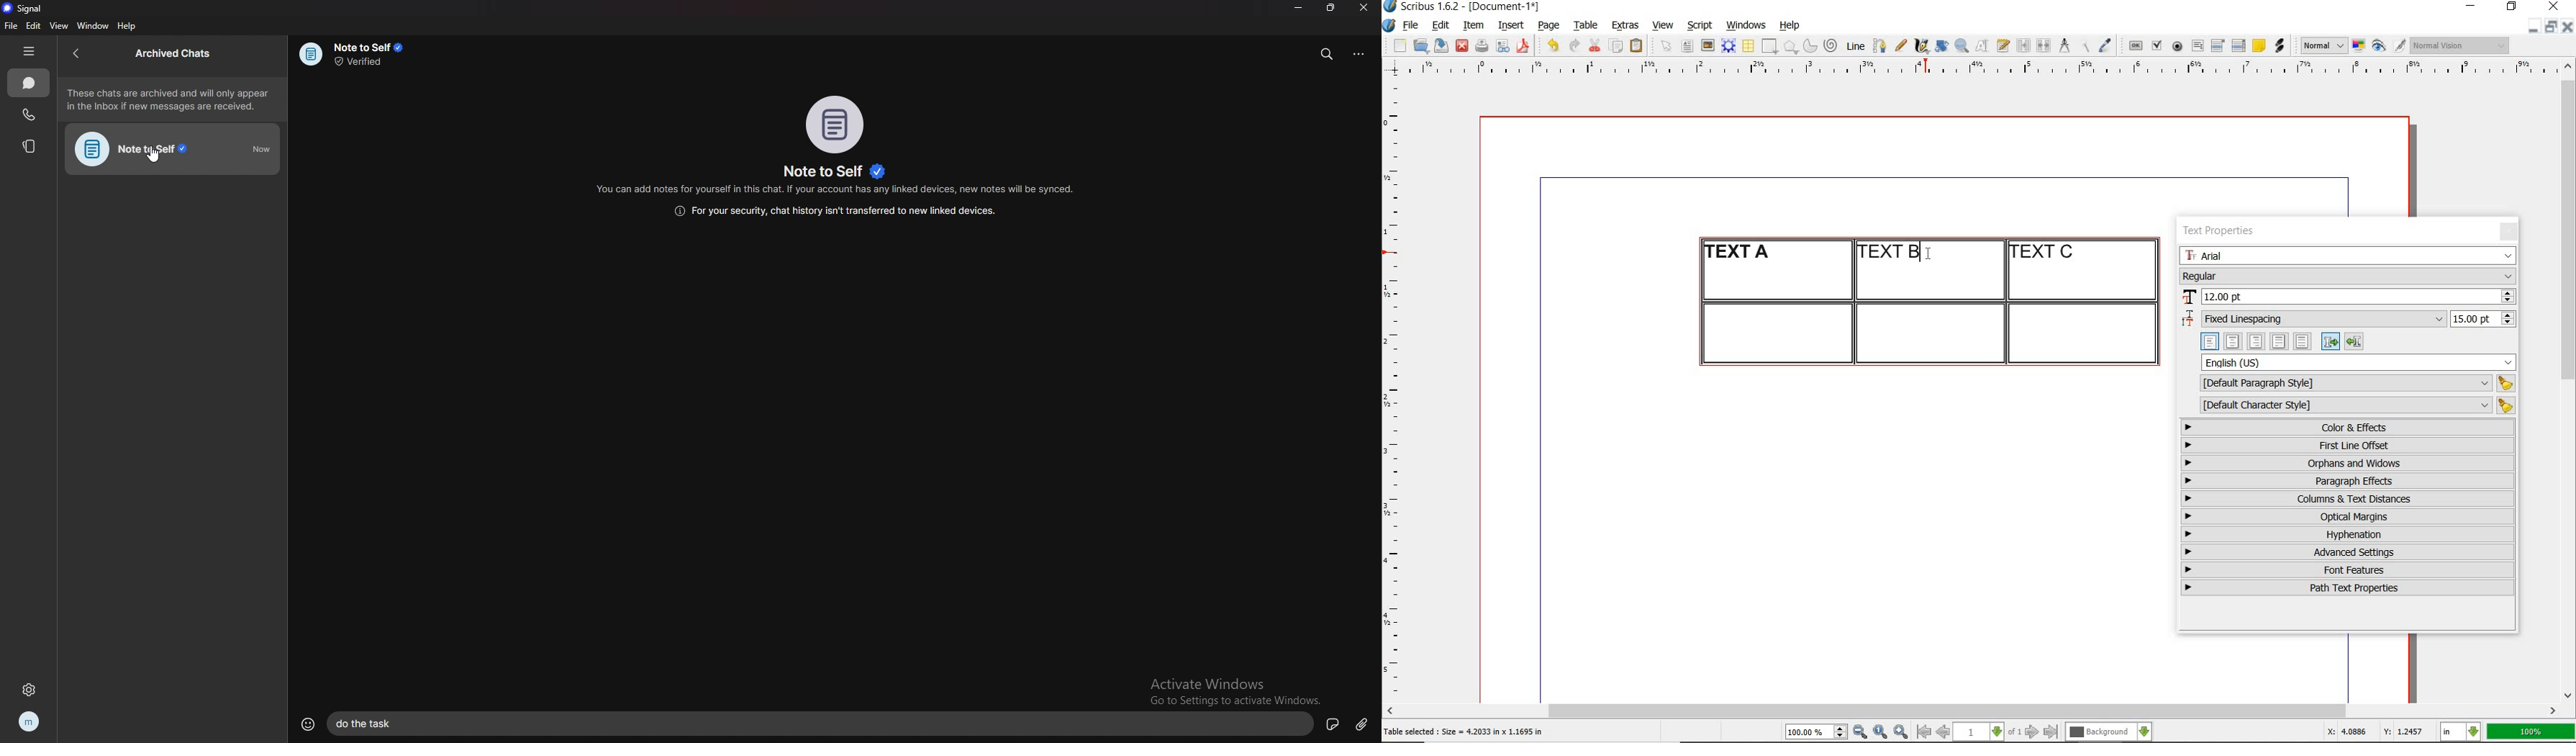 The image size is (2576, 756). Describe the element at coordinates (1687, 47) in the screenshot. I see `text frame` at that location.